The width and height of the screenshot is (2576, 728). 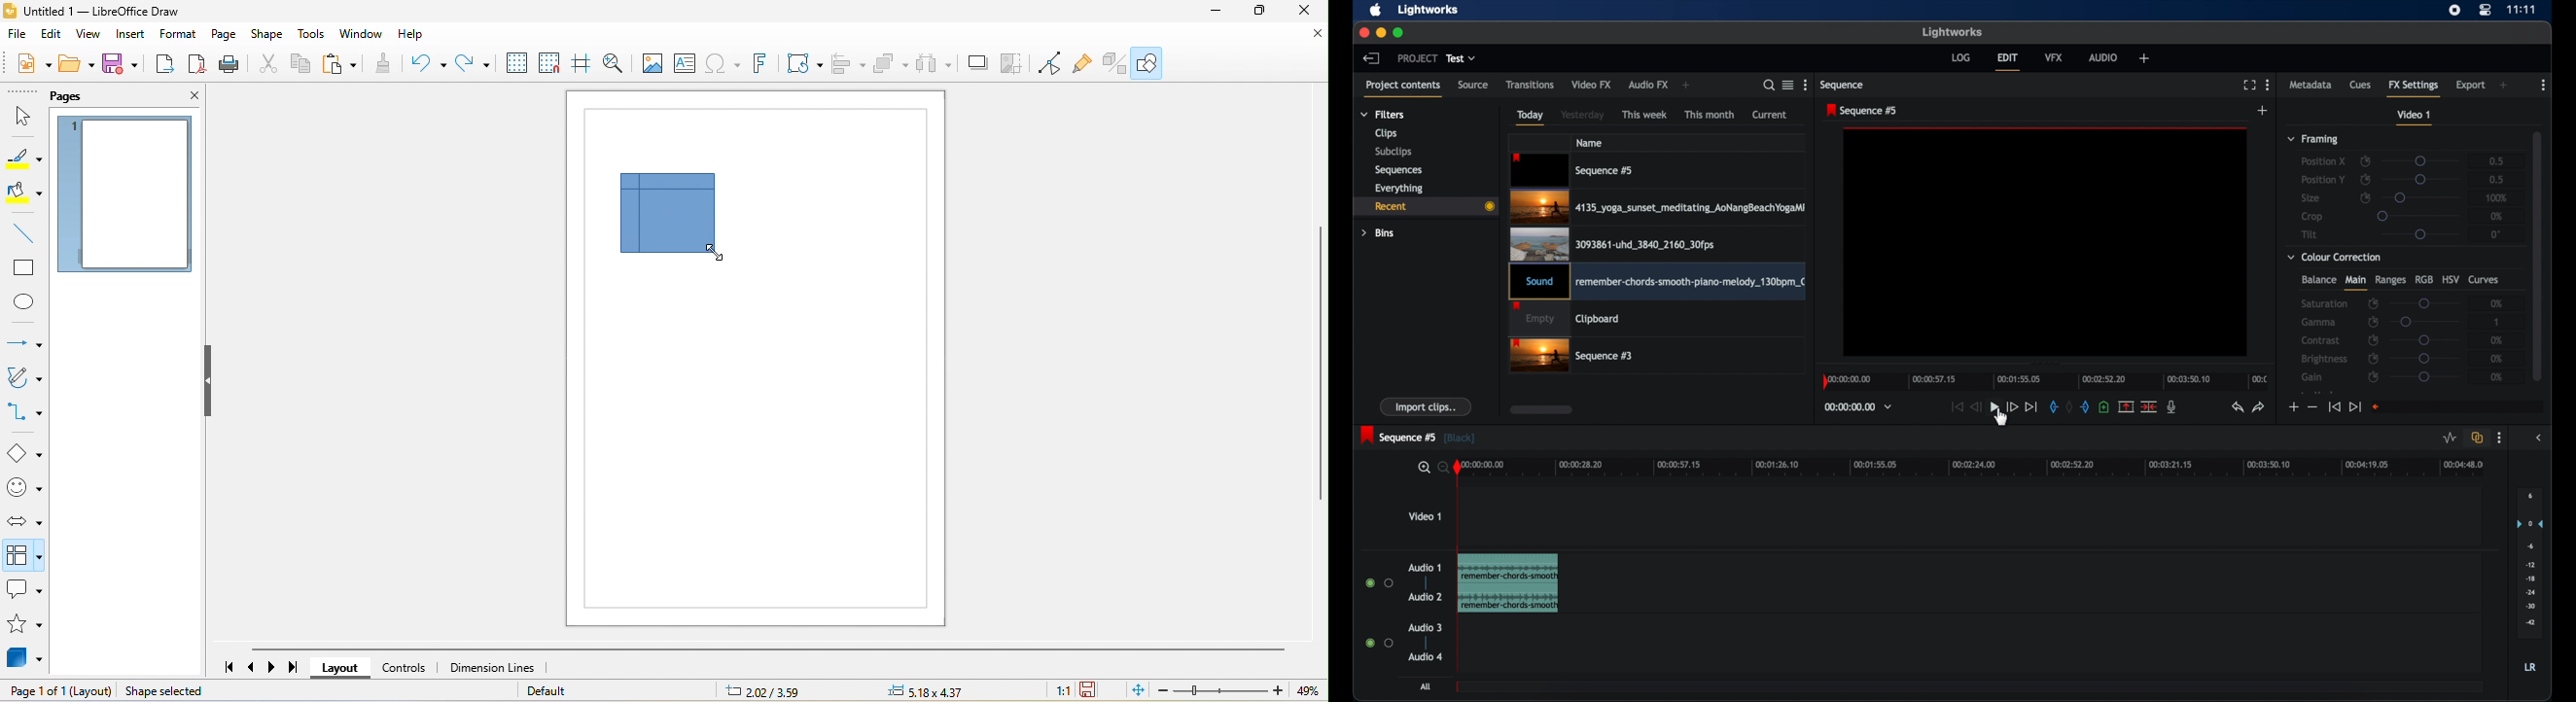 What do you see at coordinates (1952, 32) in the screenshot?
I see `lightworks` at bounding box center [1952, 32].